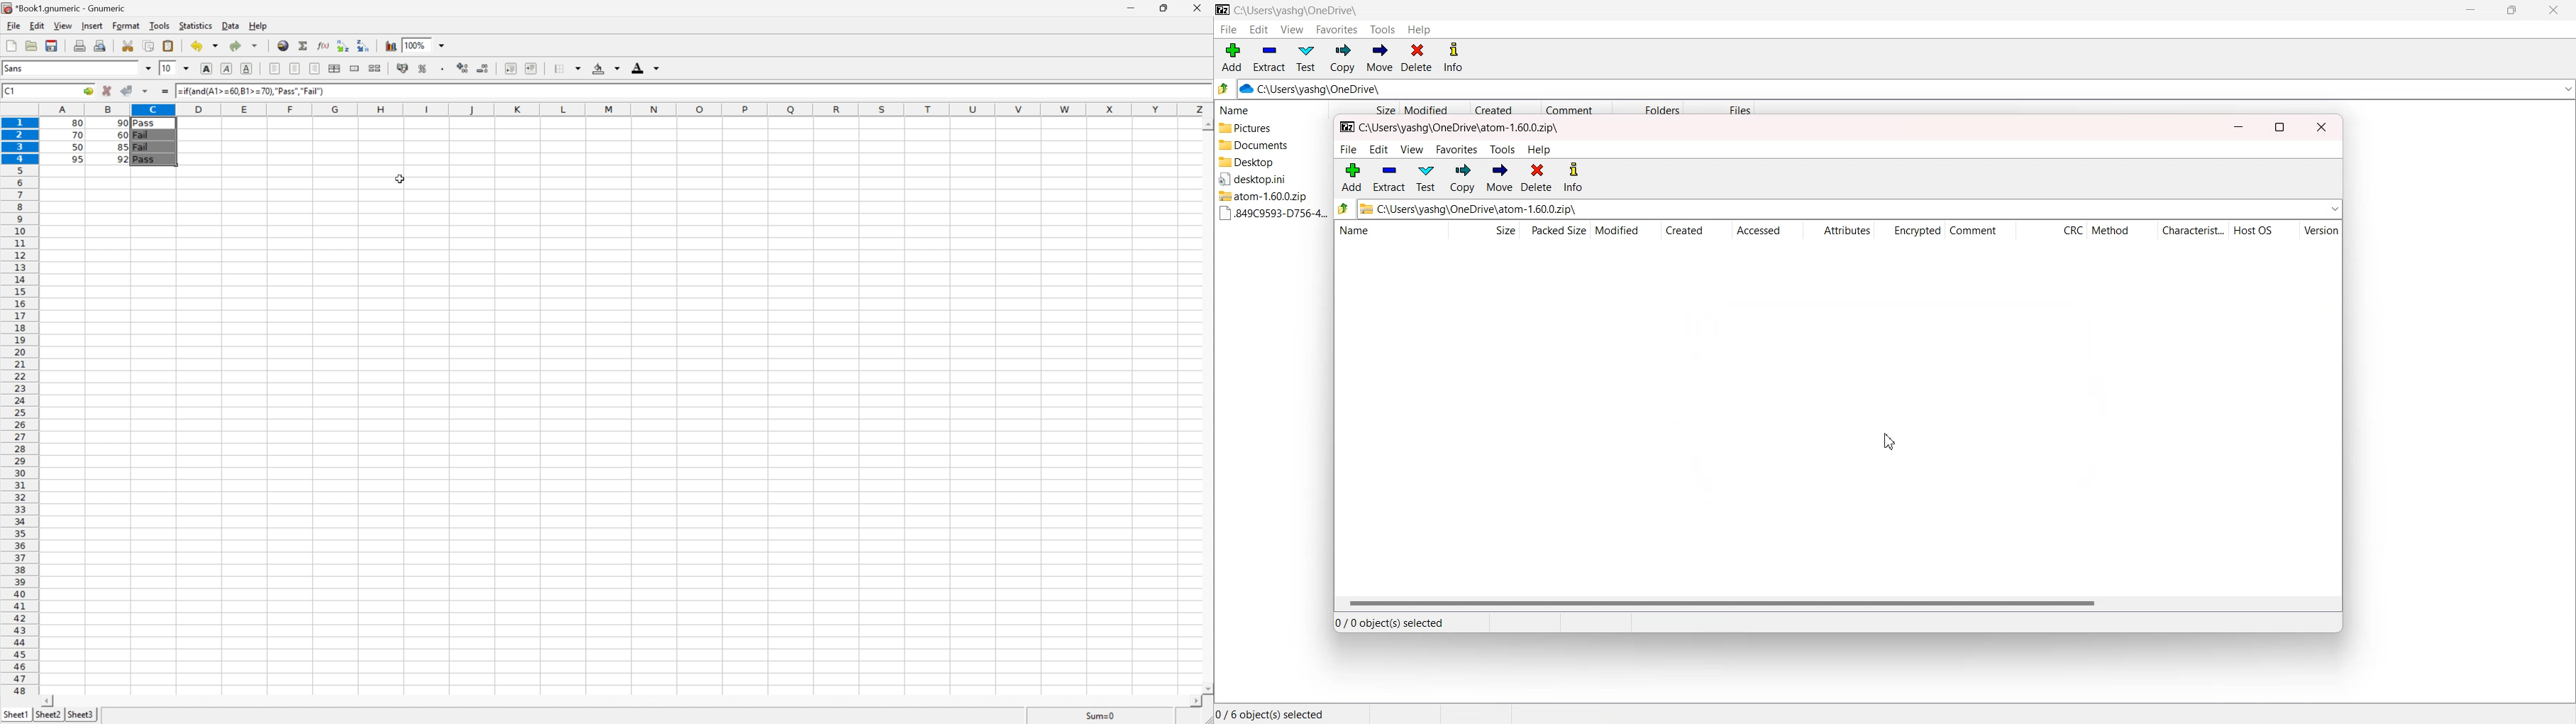  What do you see at coordinates (147, 91) in the screenshot?
I see `Accept changes in multiple changes` at bounding box center [147, 91].